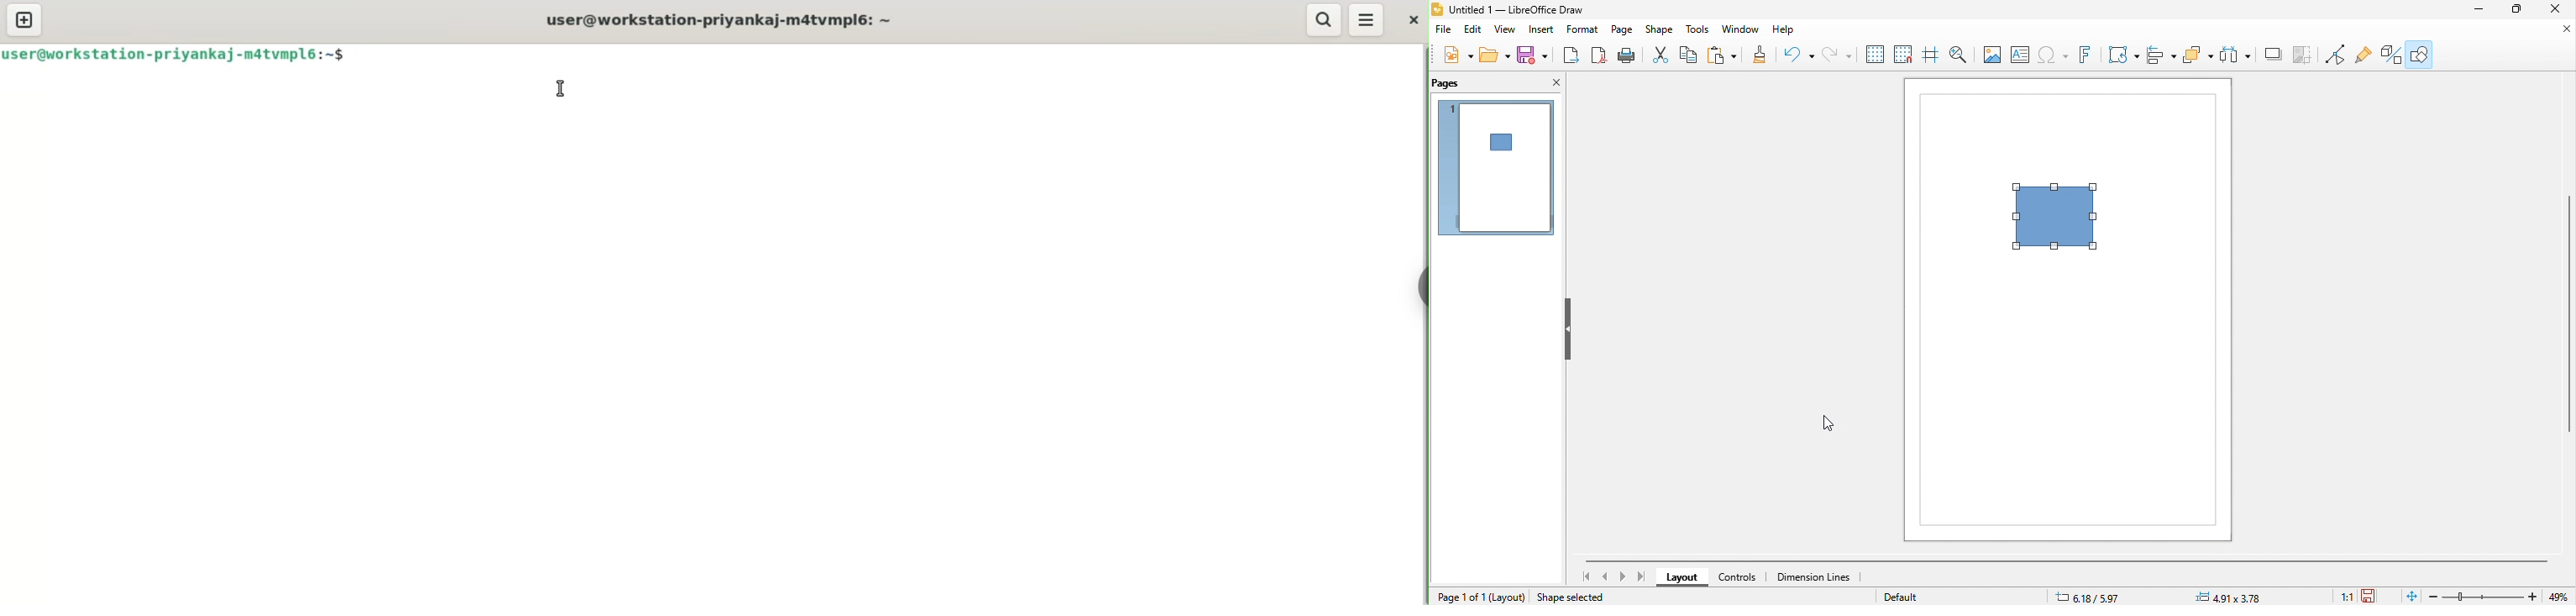 This screenshot has width=2576, height=616. What do you see at coordinates (1963, 56) in the screenshot?
I see `zoom and pan` at bounding box center [1963, 56].